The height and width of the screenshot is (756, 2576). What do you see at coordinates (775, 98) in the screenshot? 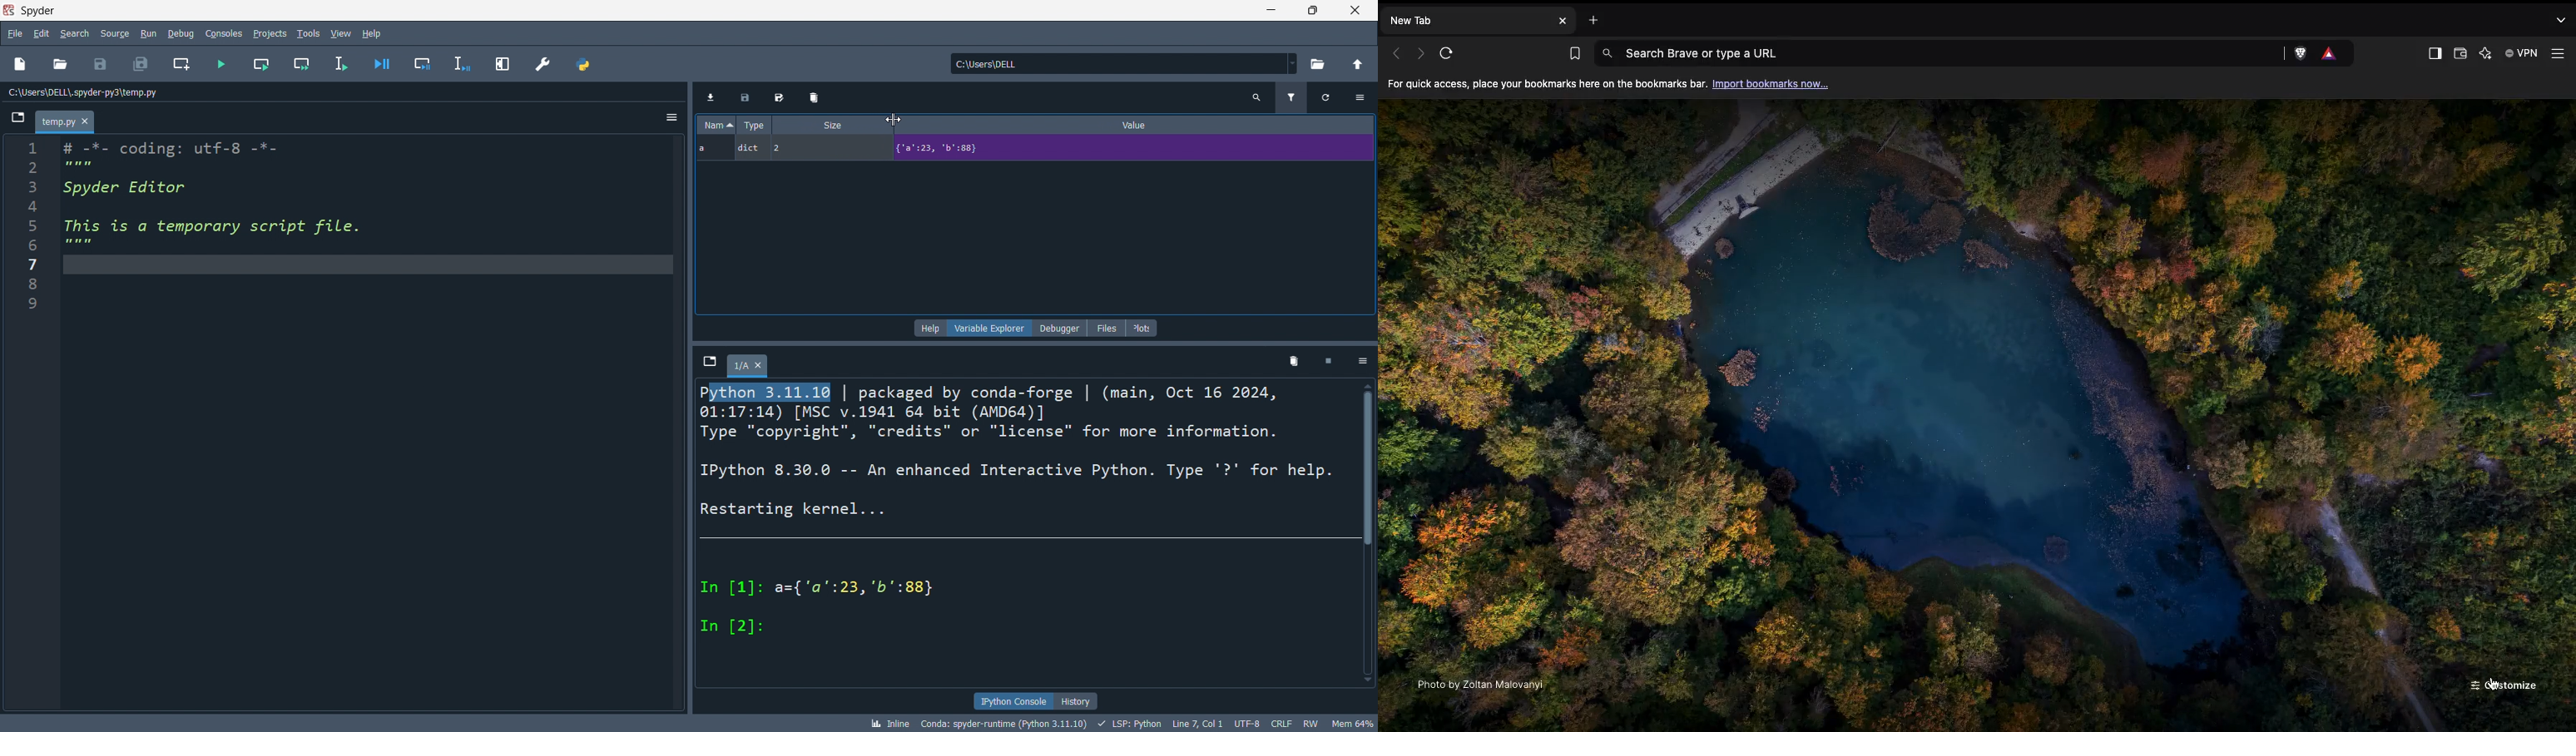
I see `save data as` at bounding box center [775, 98].